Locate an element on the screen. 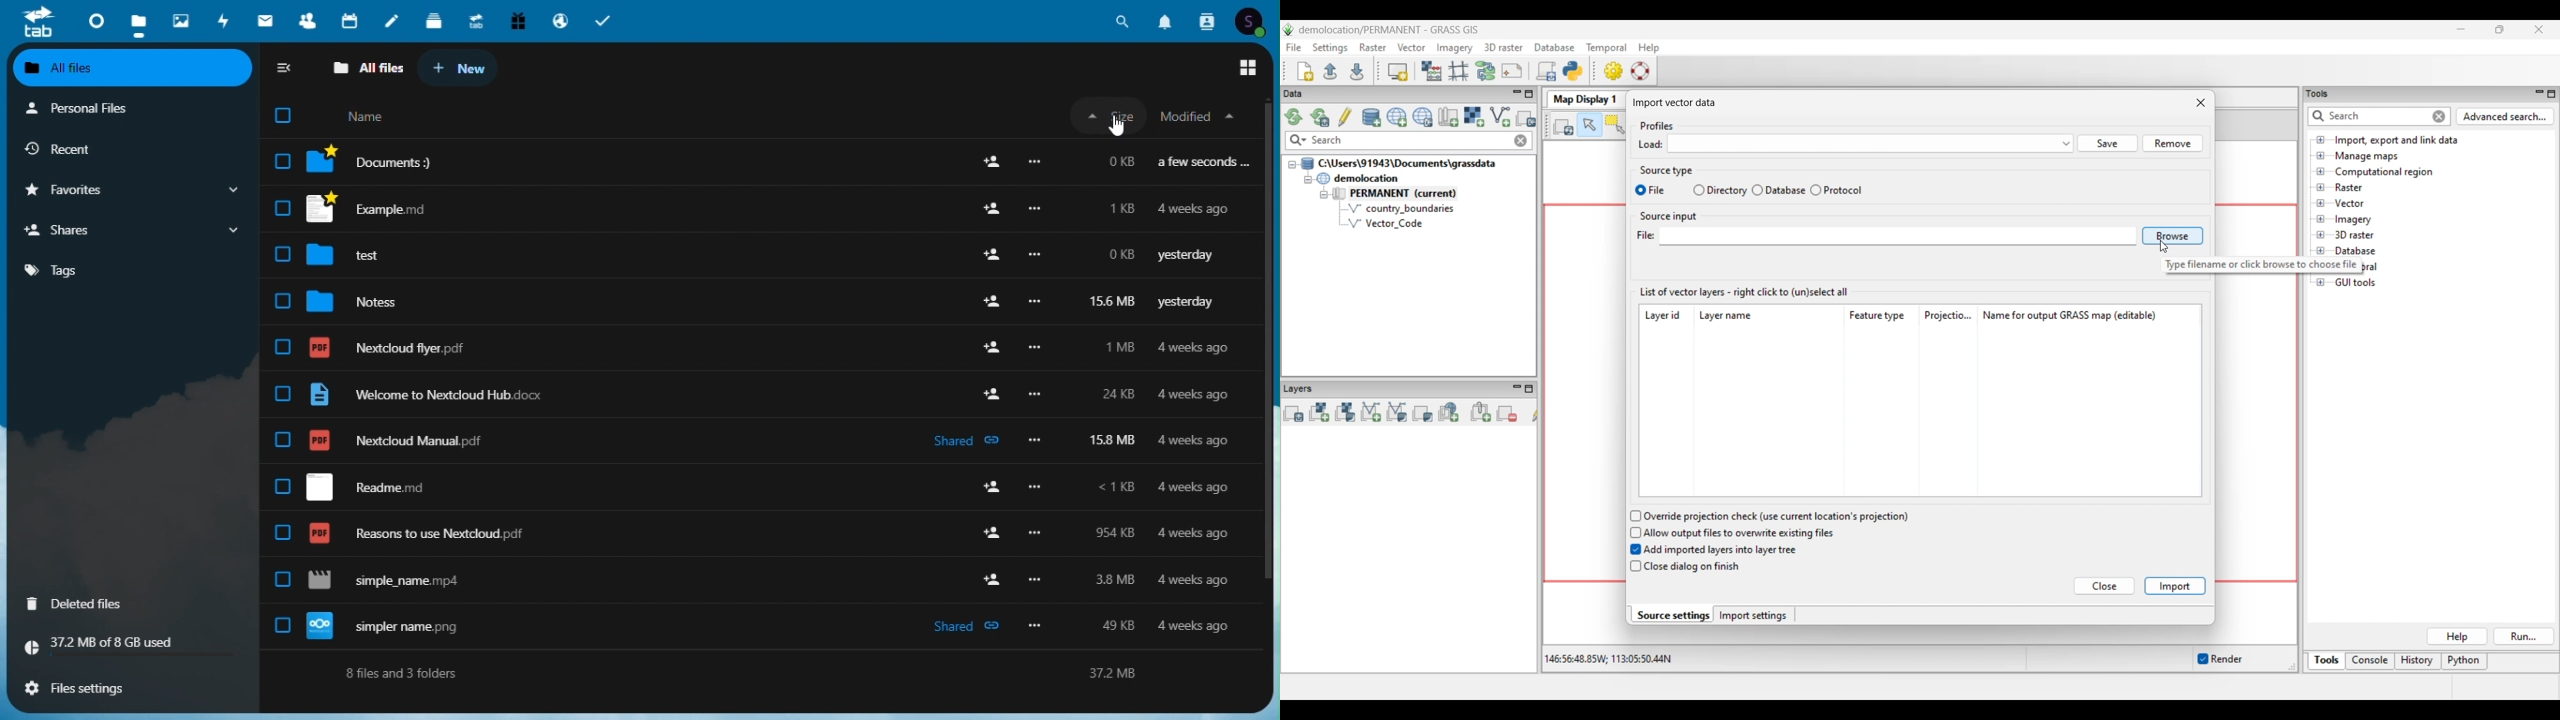 The image size is (2576, 728). tab is located at coordinates (34, 22).